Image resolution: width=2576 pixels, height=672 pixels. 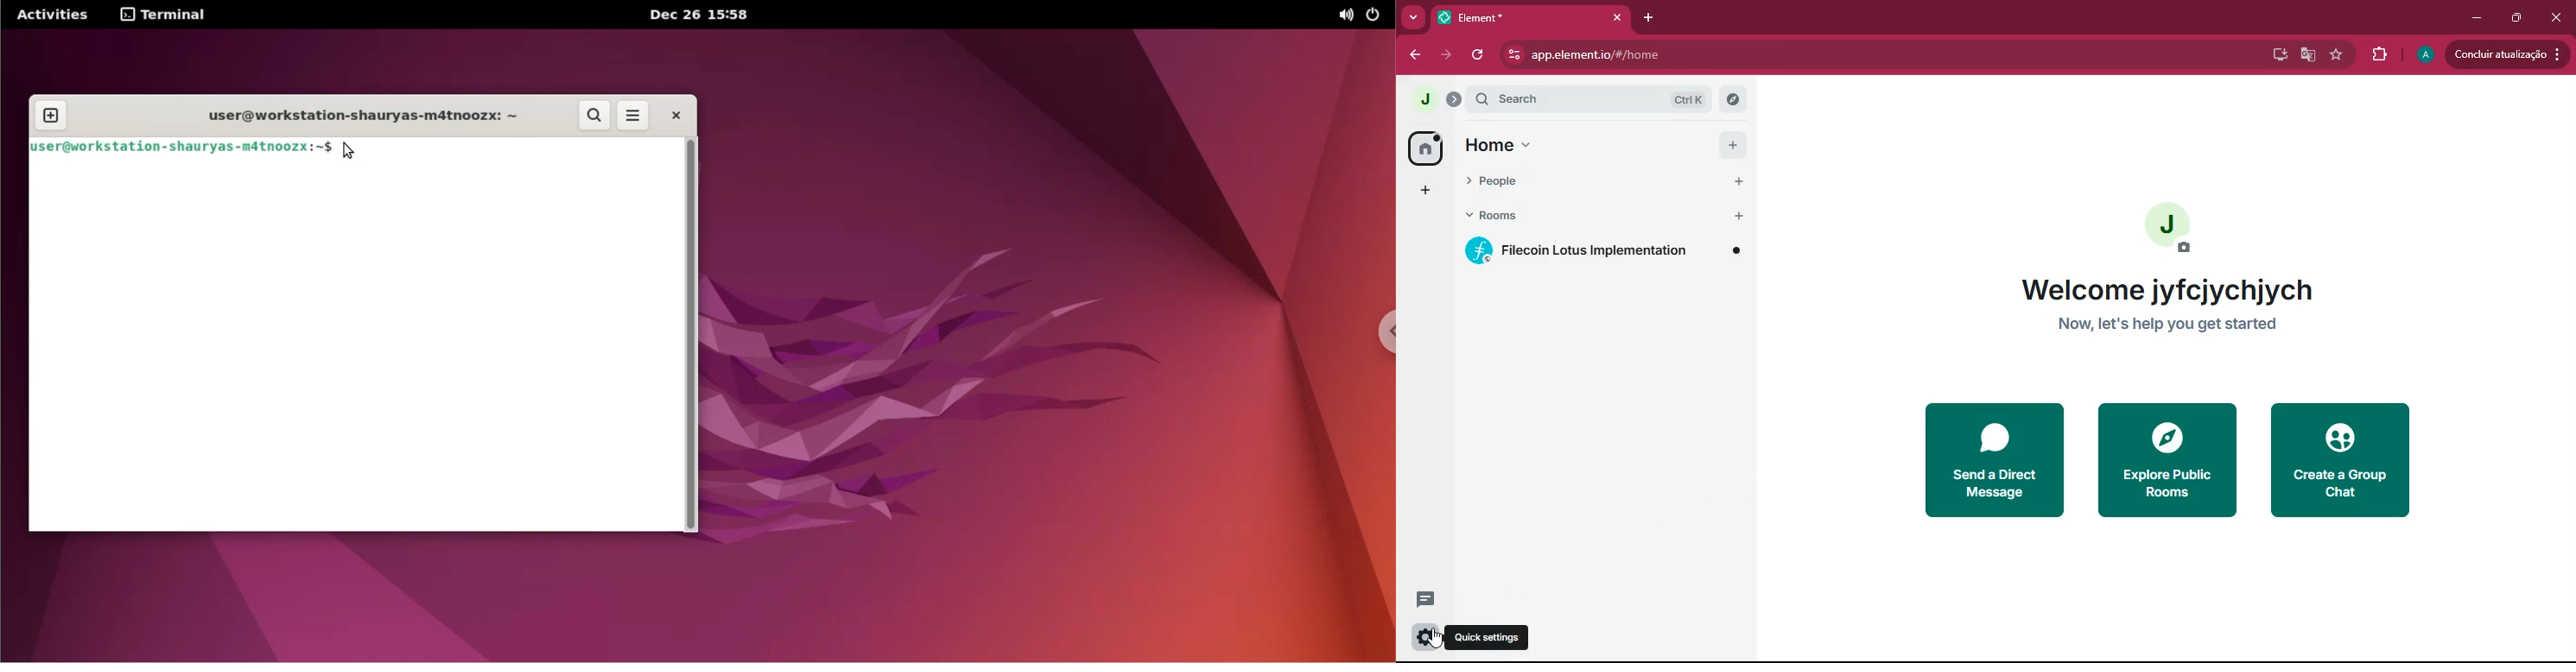 What do you see at coordinates (2478, 16) in the screenshot?
I see `minimize` at bounding box center [2478, 16].